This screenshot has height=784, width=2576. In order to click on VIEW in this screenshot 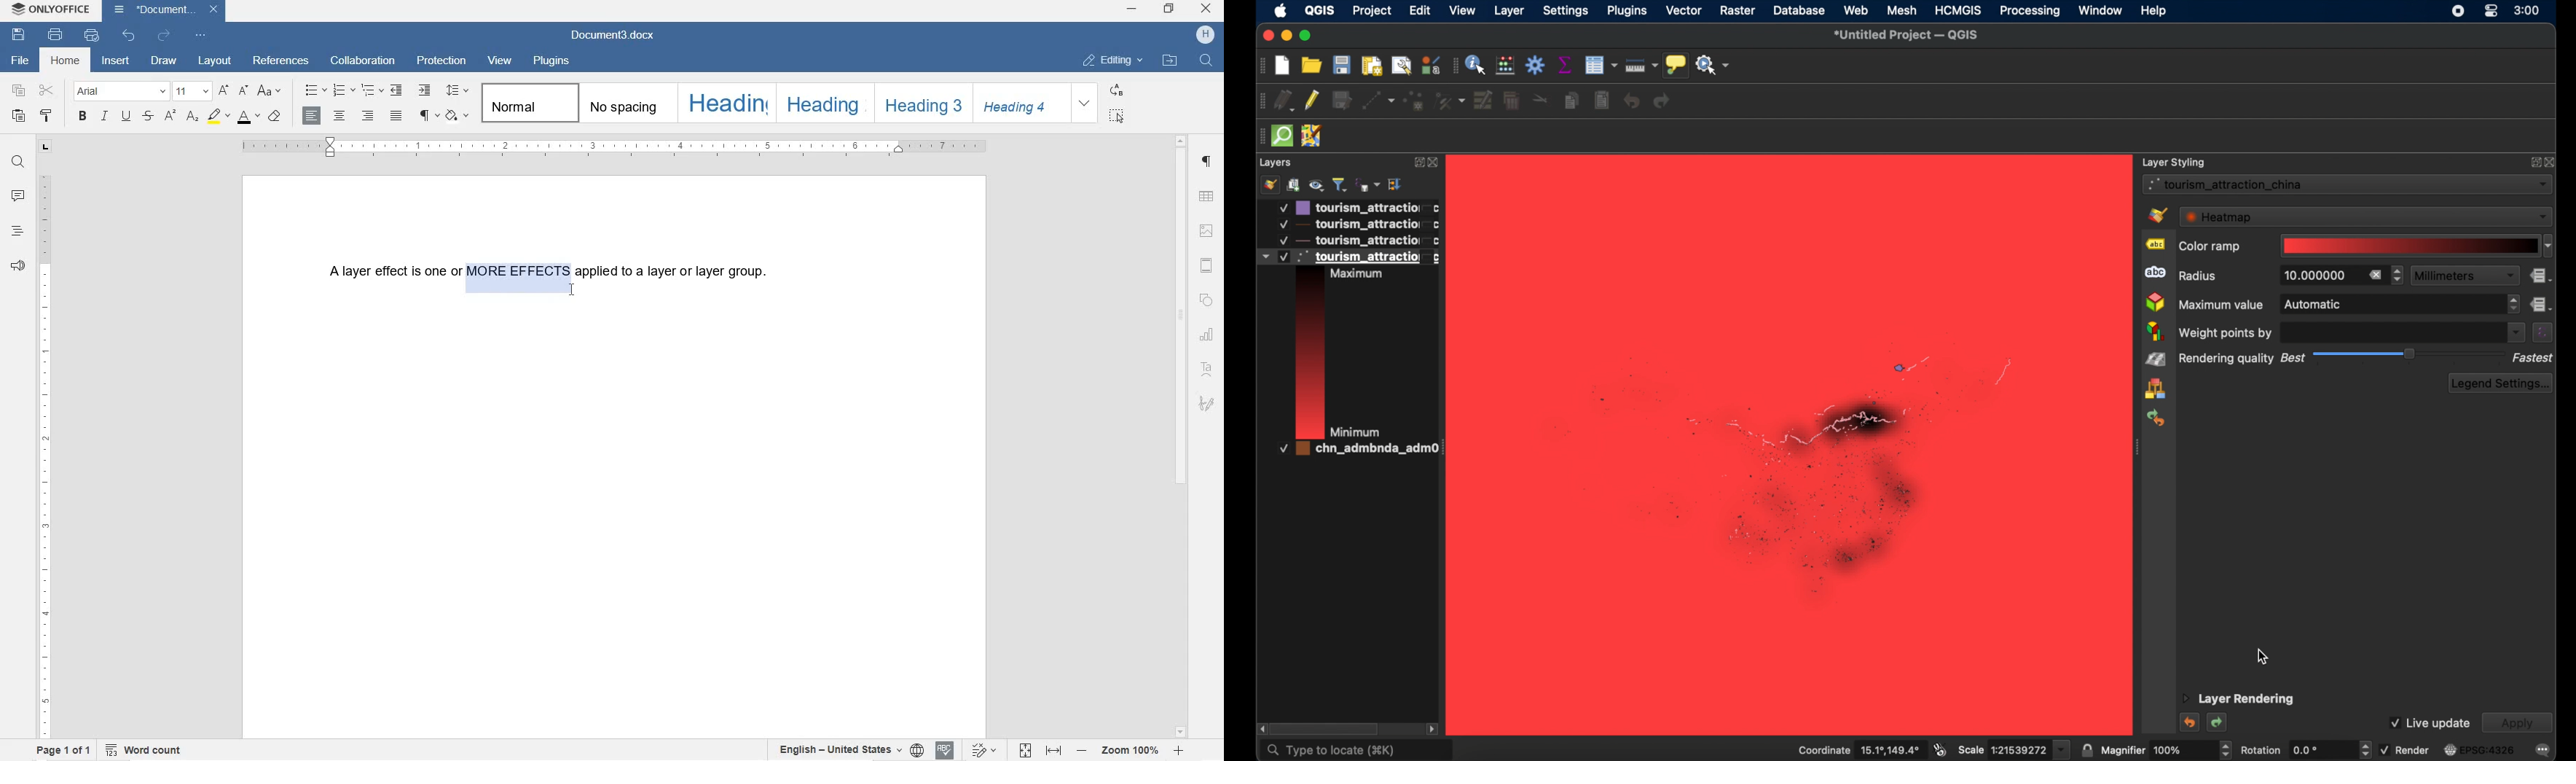, I will do `click(500, 61)`.